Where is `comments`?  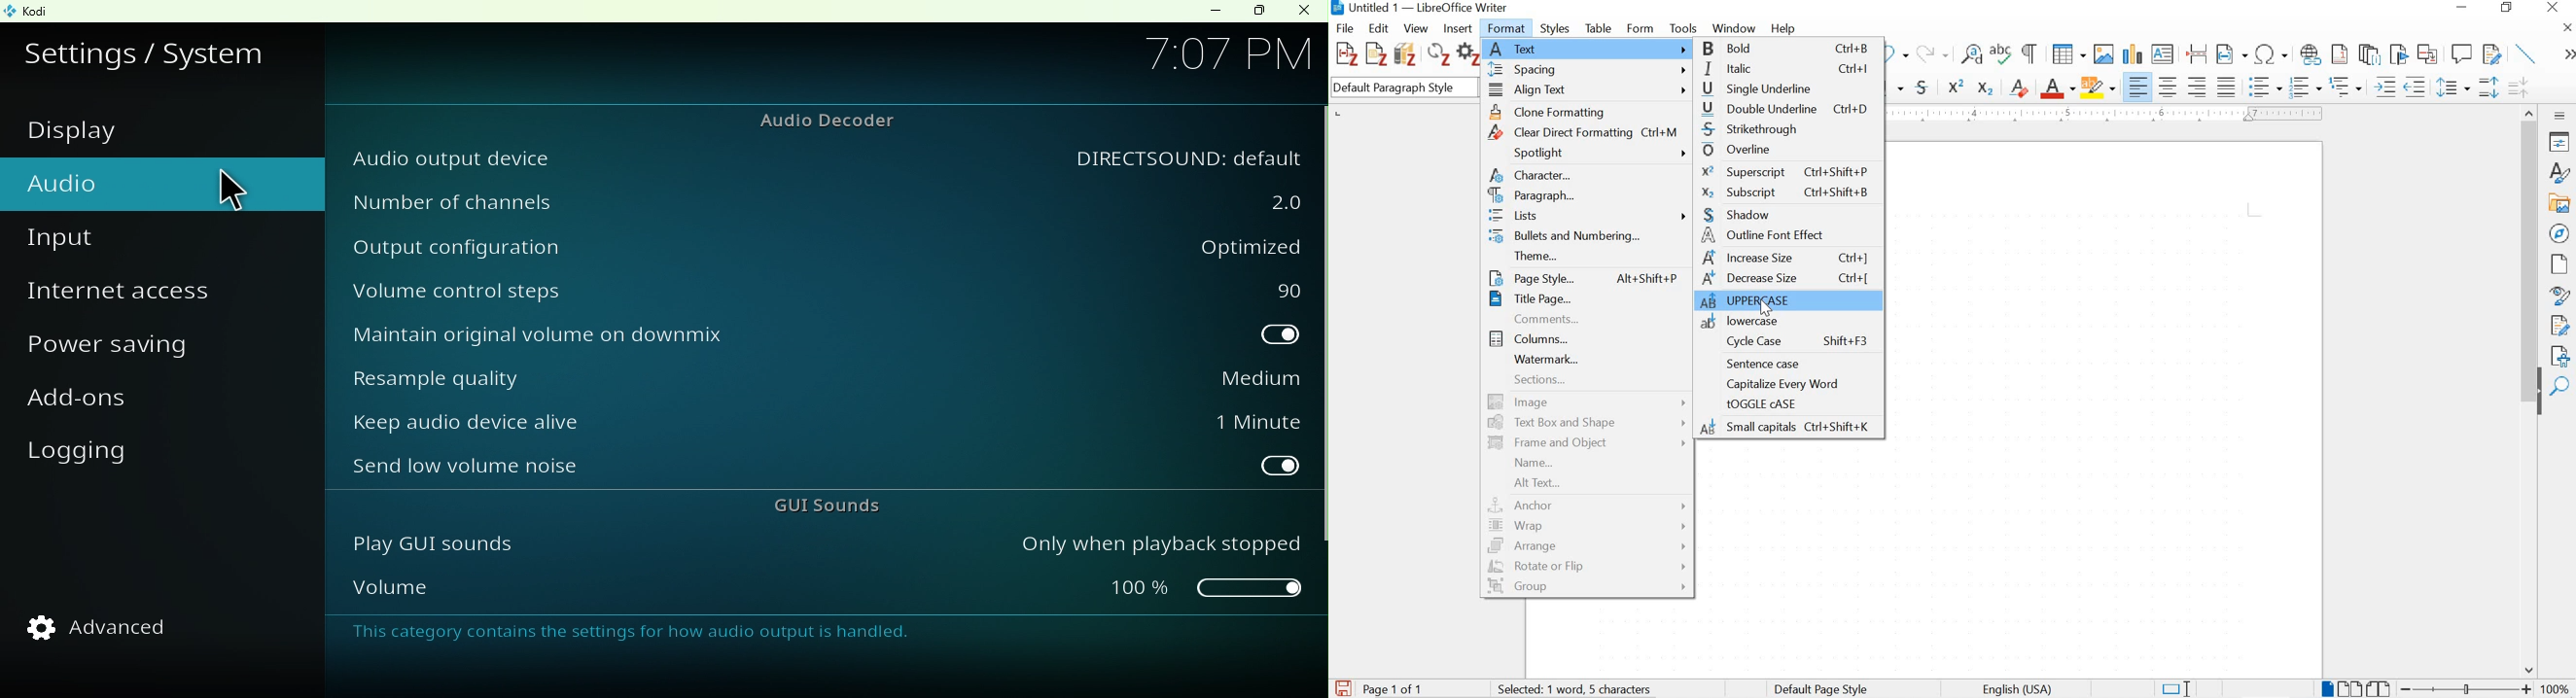 comments is located at coordinates (1583, 319).